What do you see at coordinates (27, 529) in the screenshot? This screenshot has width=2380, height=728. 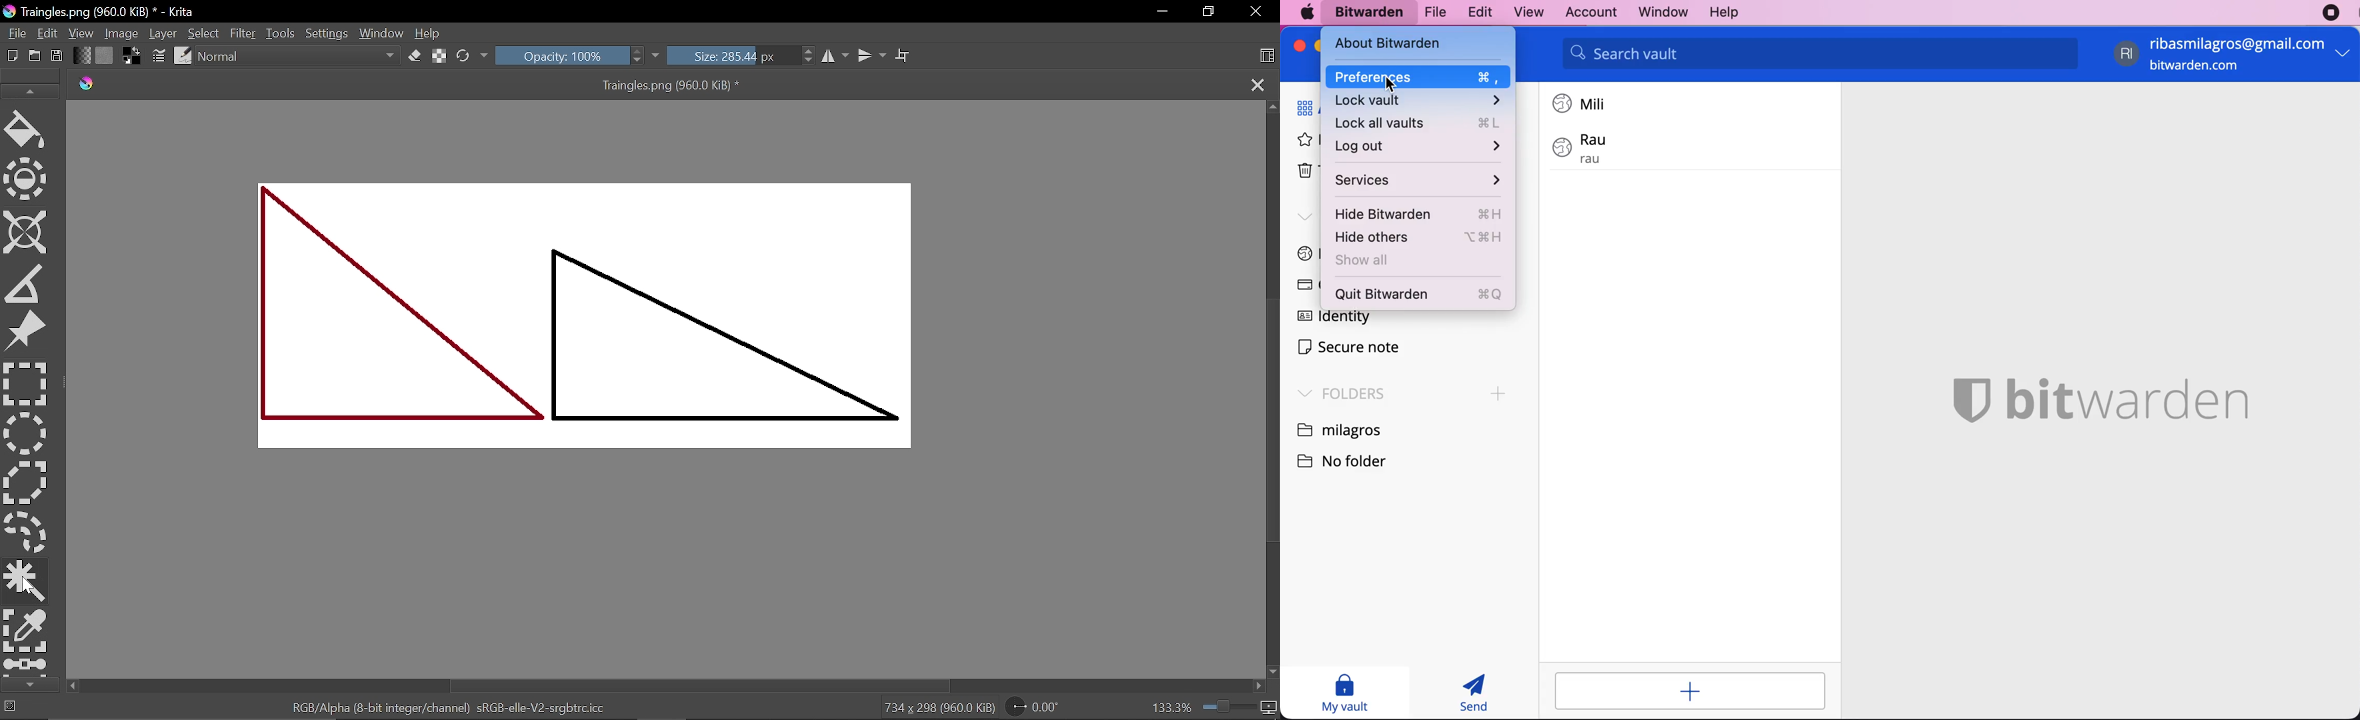 I see `Free select tool` at bounding box center [27, 529].